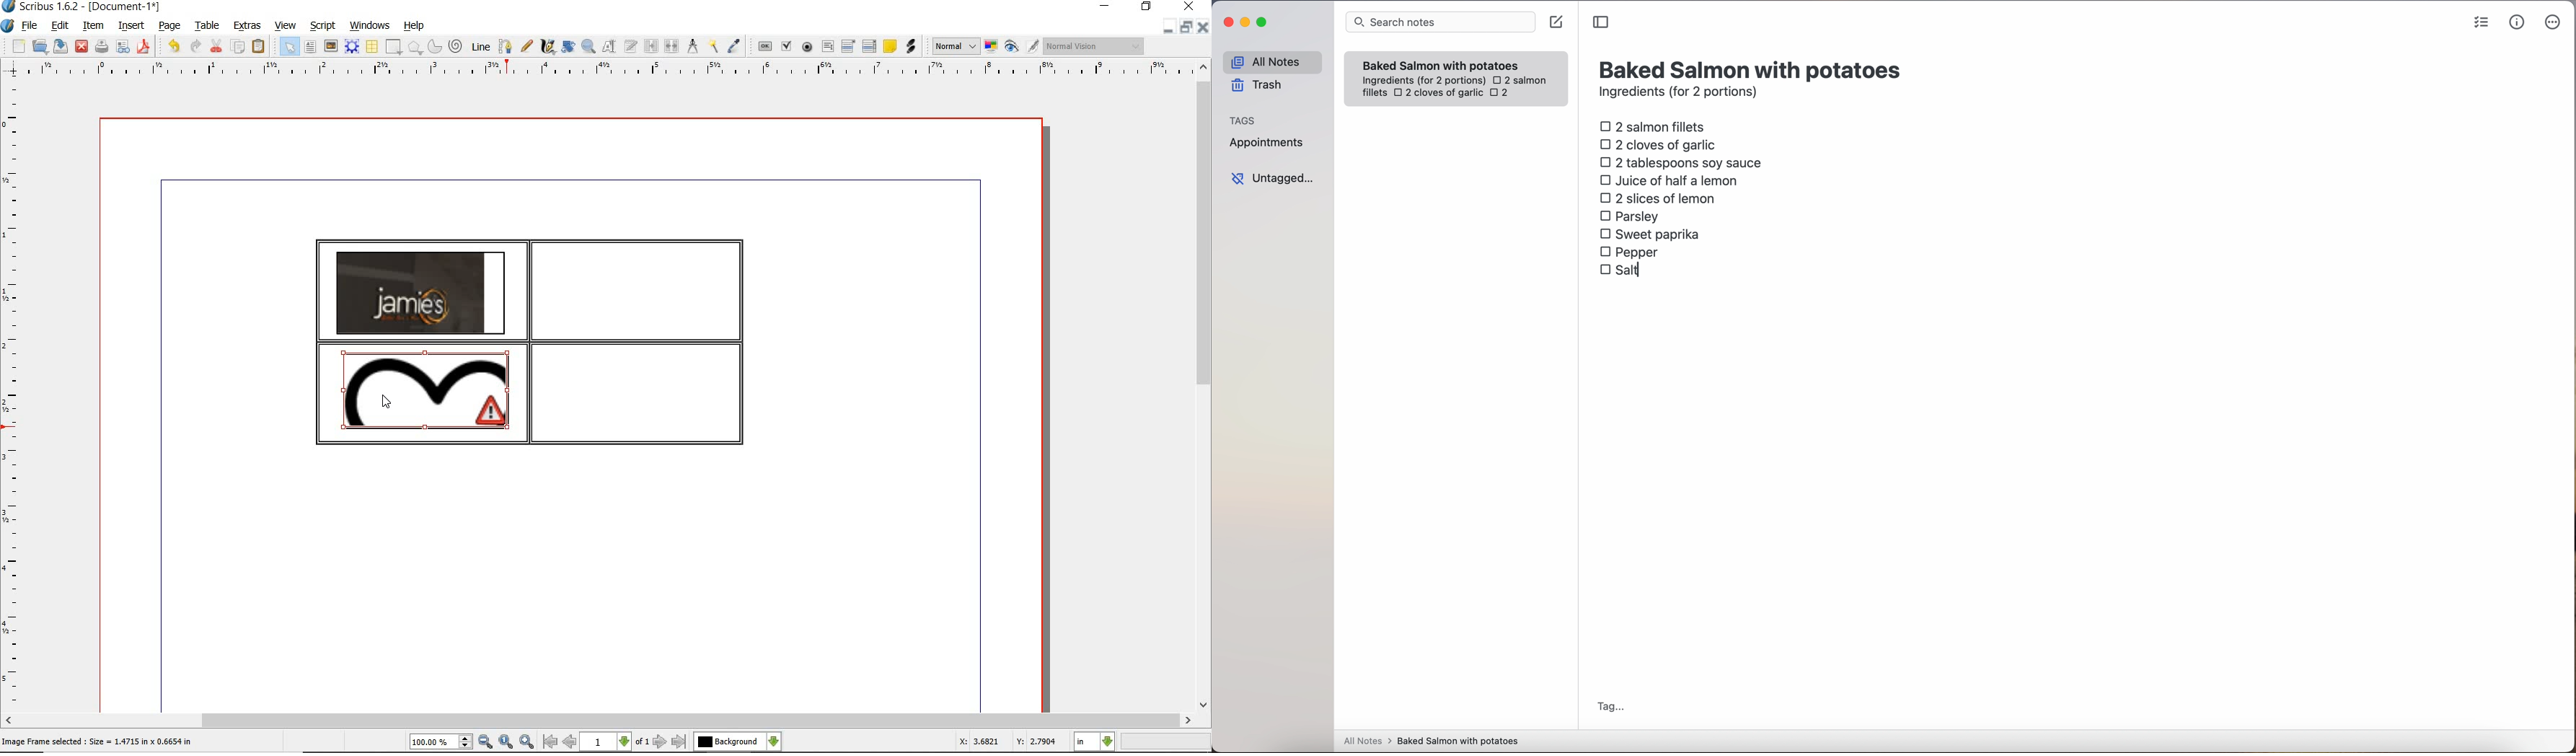 The width and height of the screenshot is (2576, 756). What do you see at coordinates (850, 47) in the screenshot?
I see `pdf combo box` at bounding box center [850, 47].